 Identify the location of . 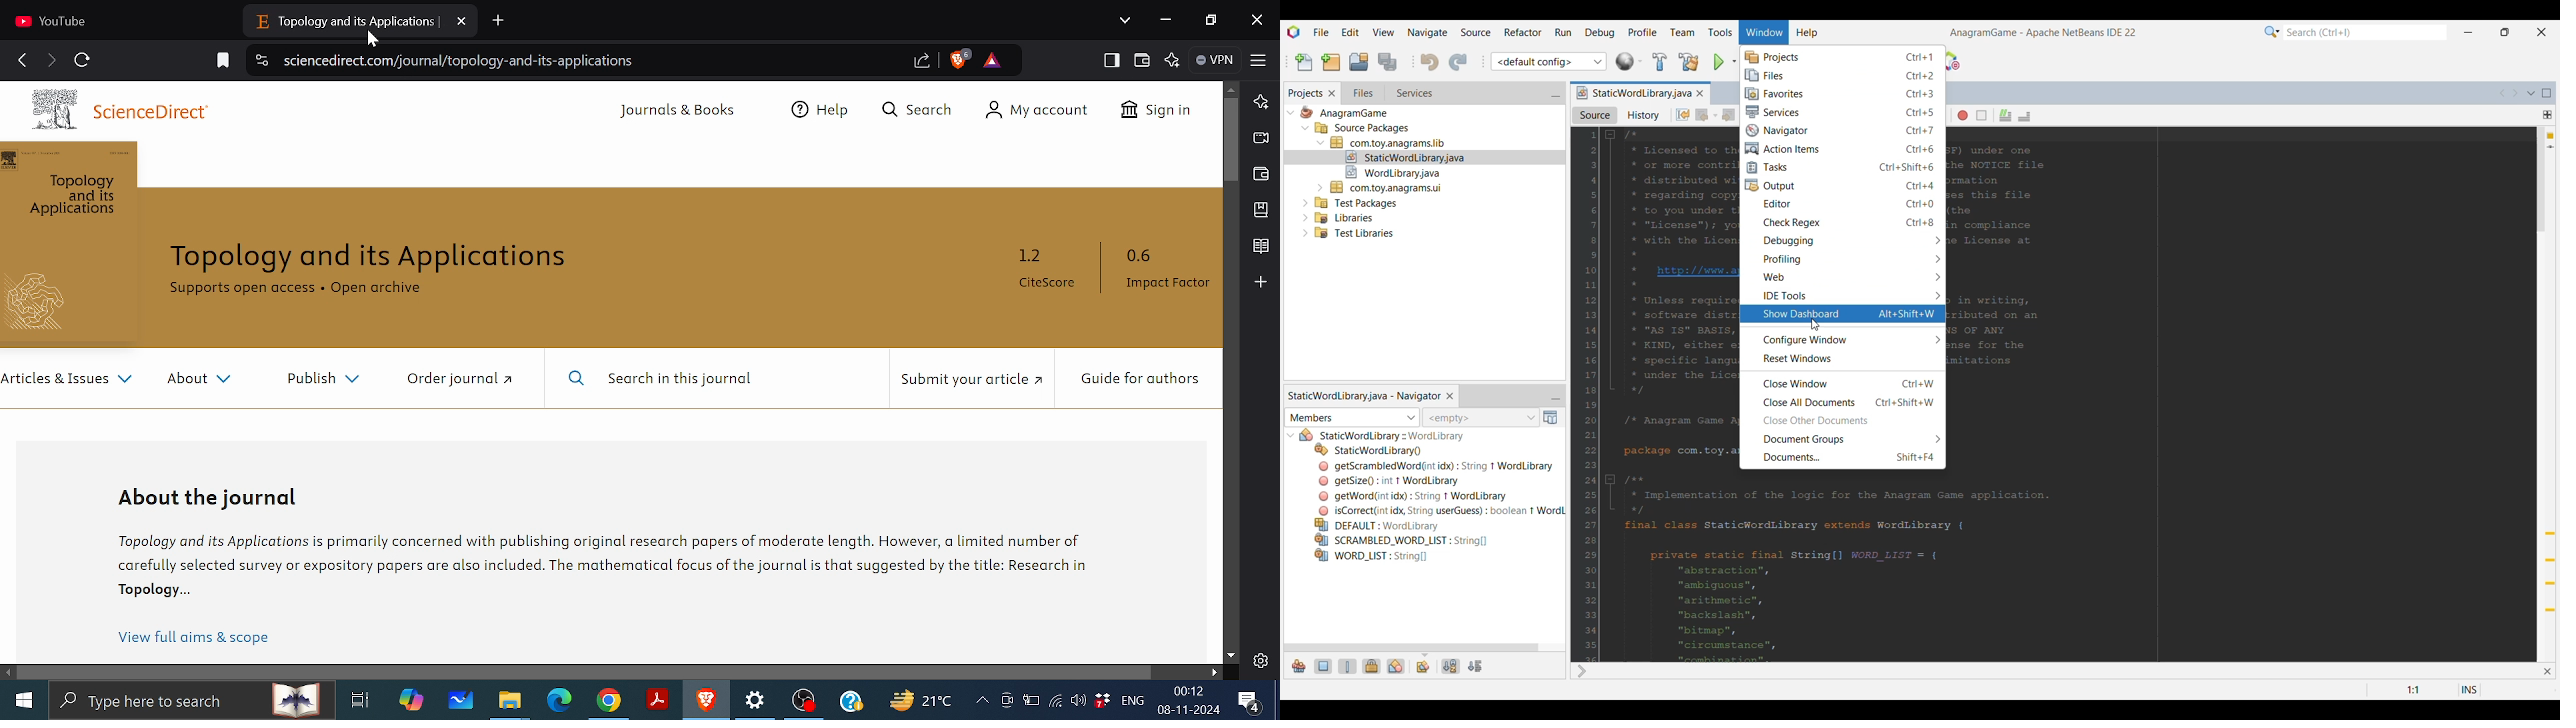
(1401, 539).